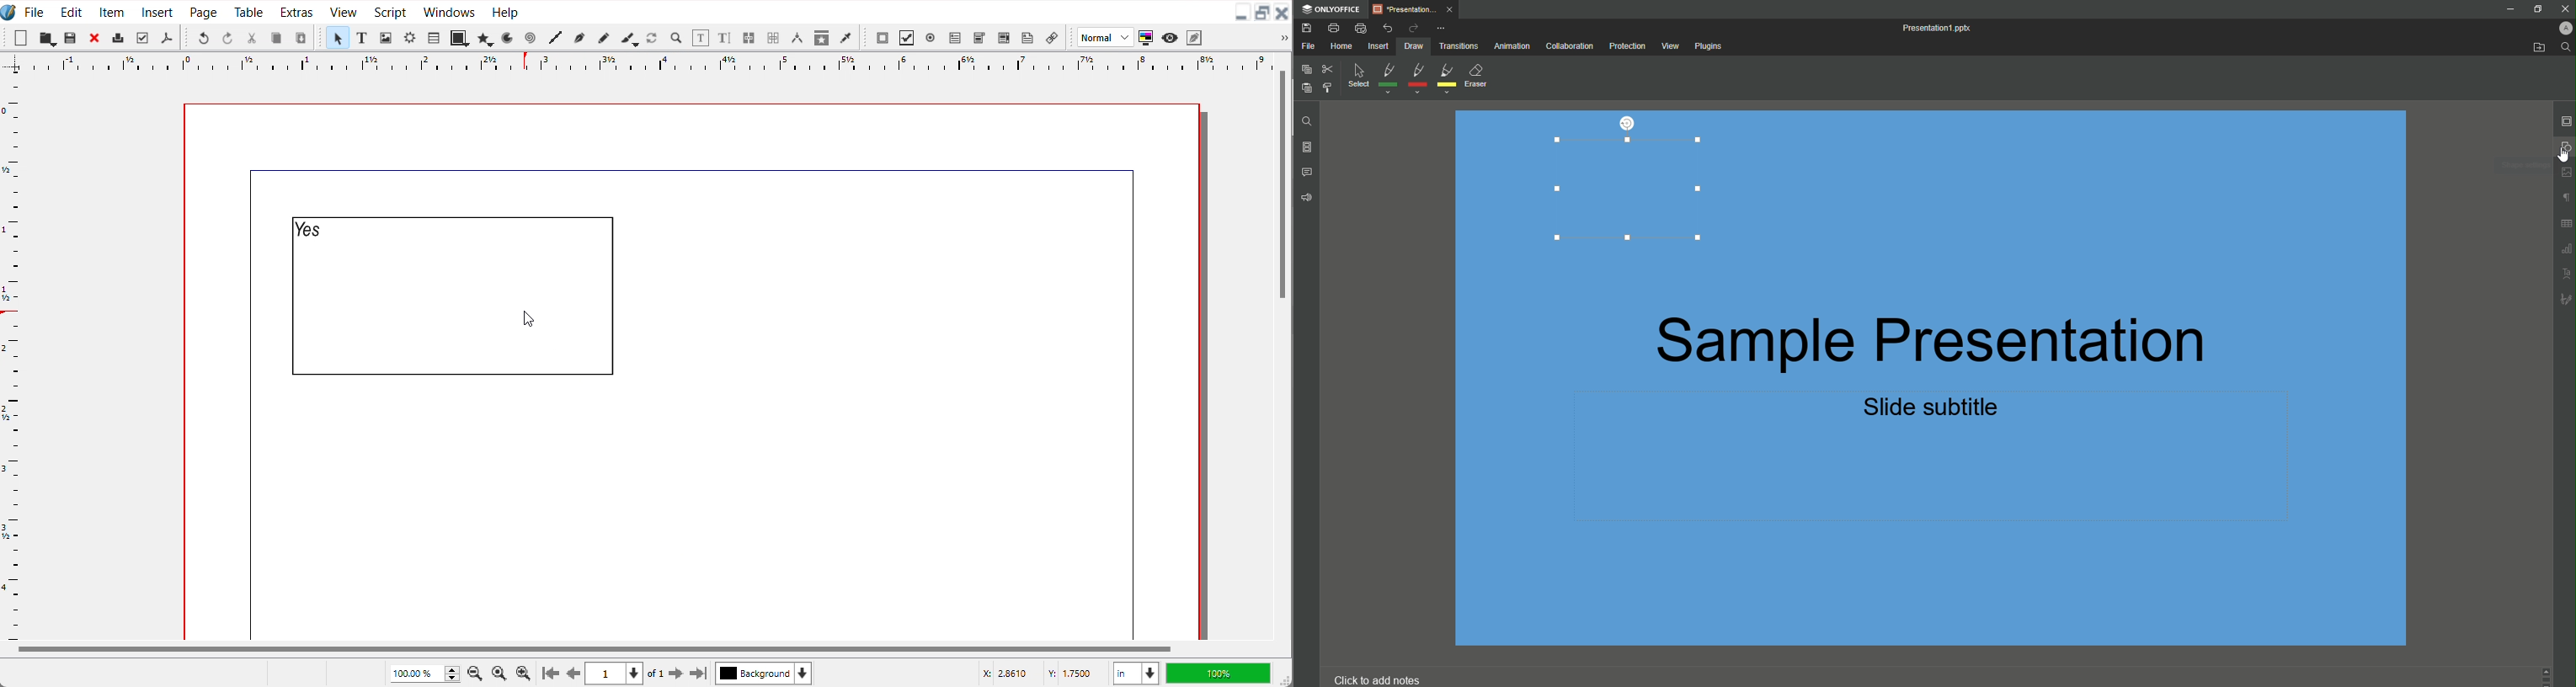  Describe the element at coordinates (906, 38) in the screenshot. I see `PDF Check Button` at that location.